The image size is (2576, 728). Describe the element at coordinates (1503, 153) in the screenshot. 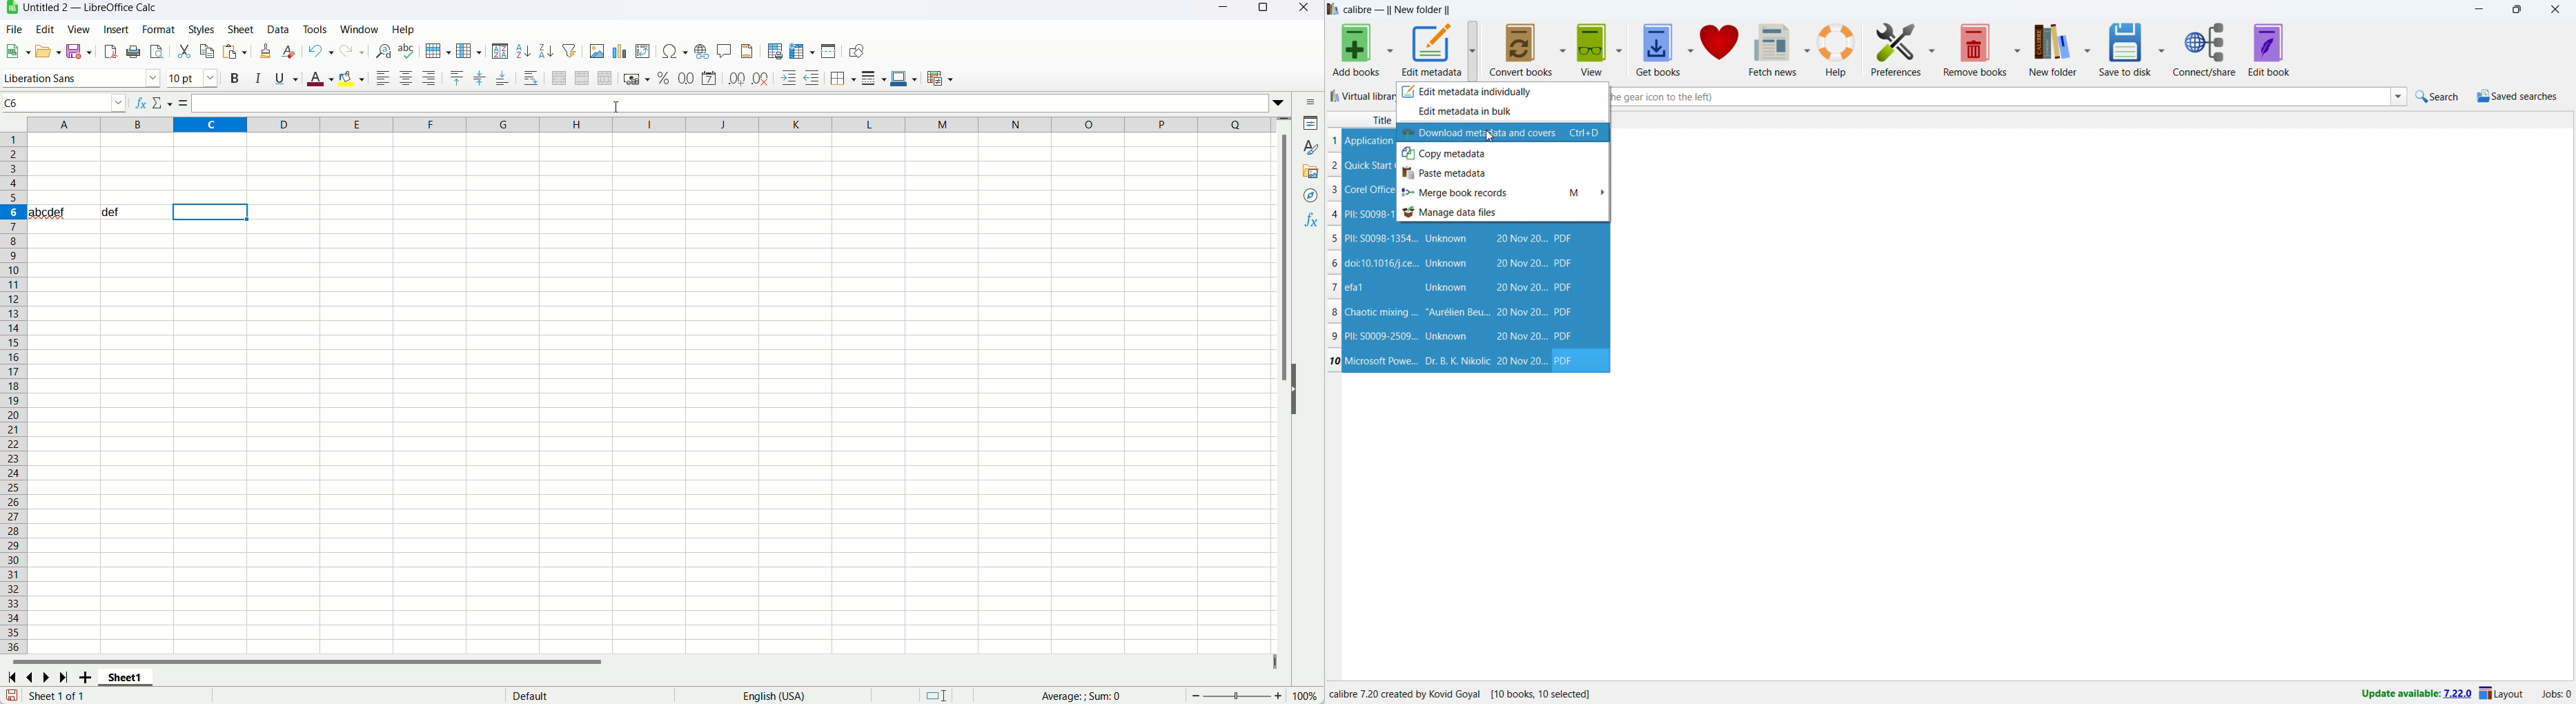

I see `copy metadata` at that location.